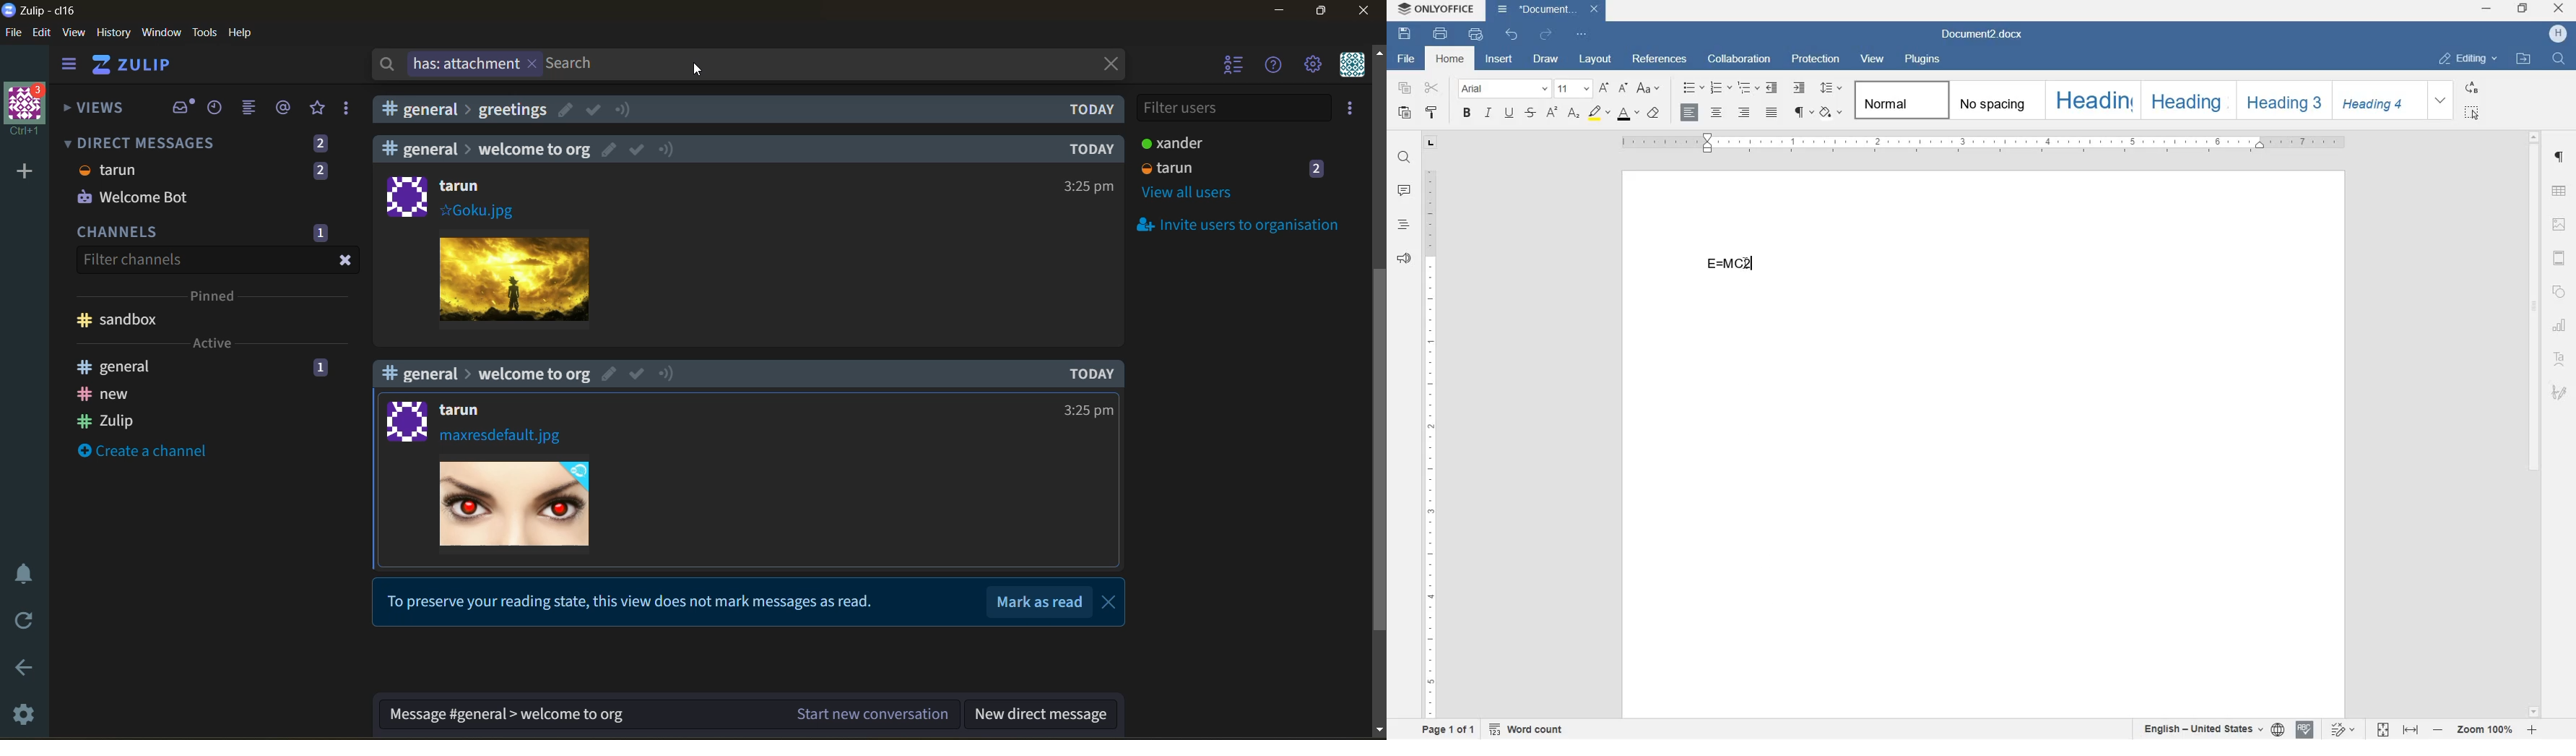 The image size is (2576, 756). What do you see at coordinates (1404, 34) in the screenshot?
I see `save` at bounding box center [1404, 34].